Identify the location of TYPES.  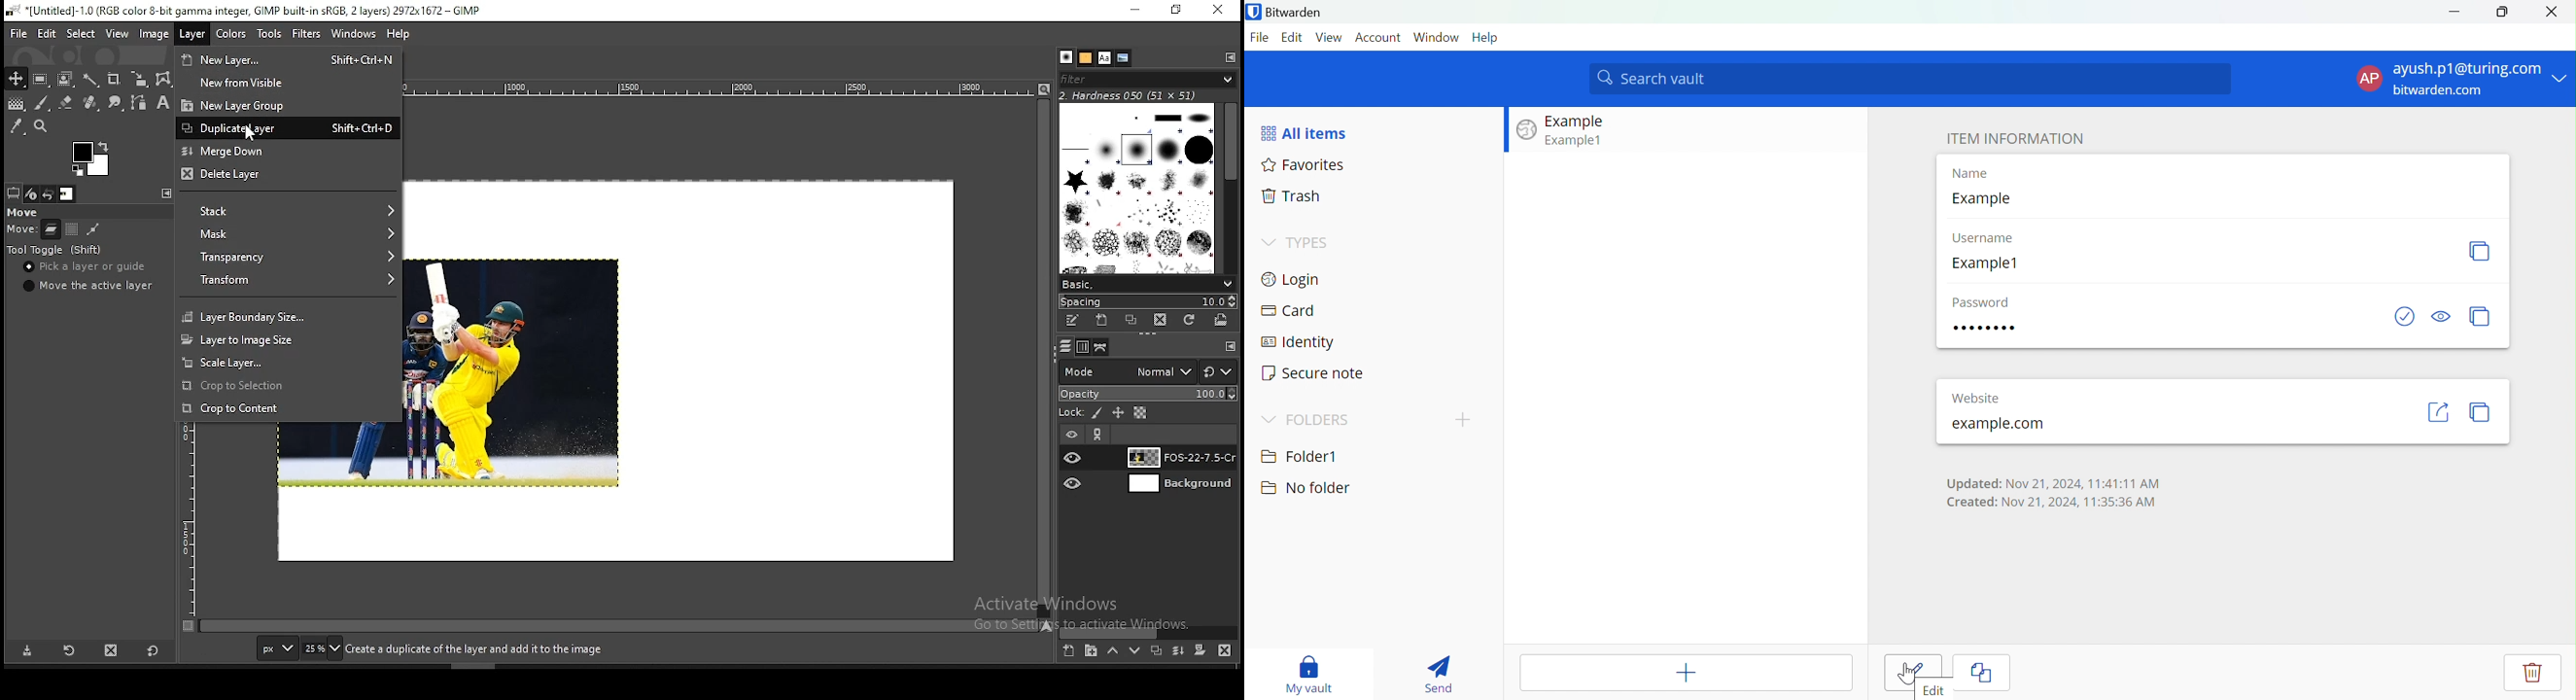
(1310, 244).